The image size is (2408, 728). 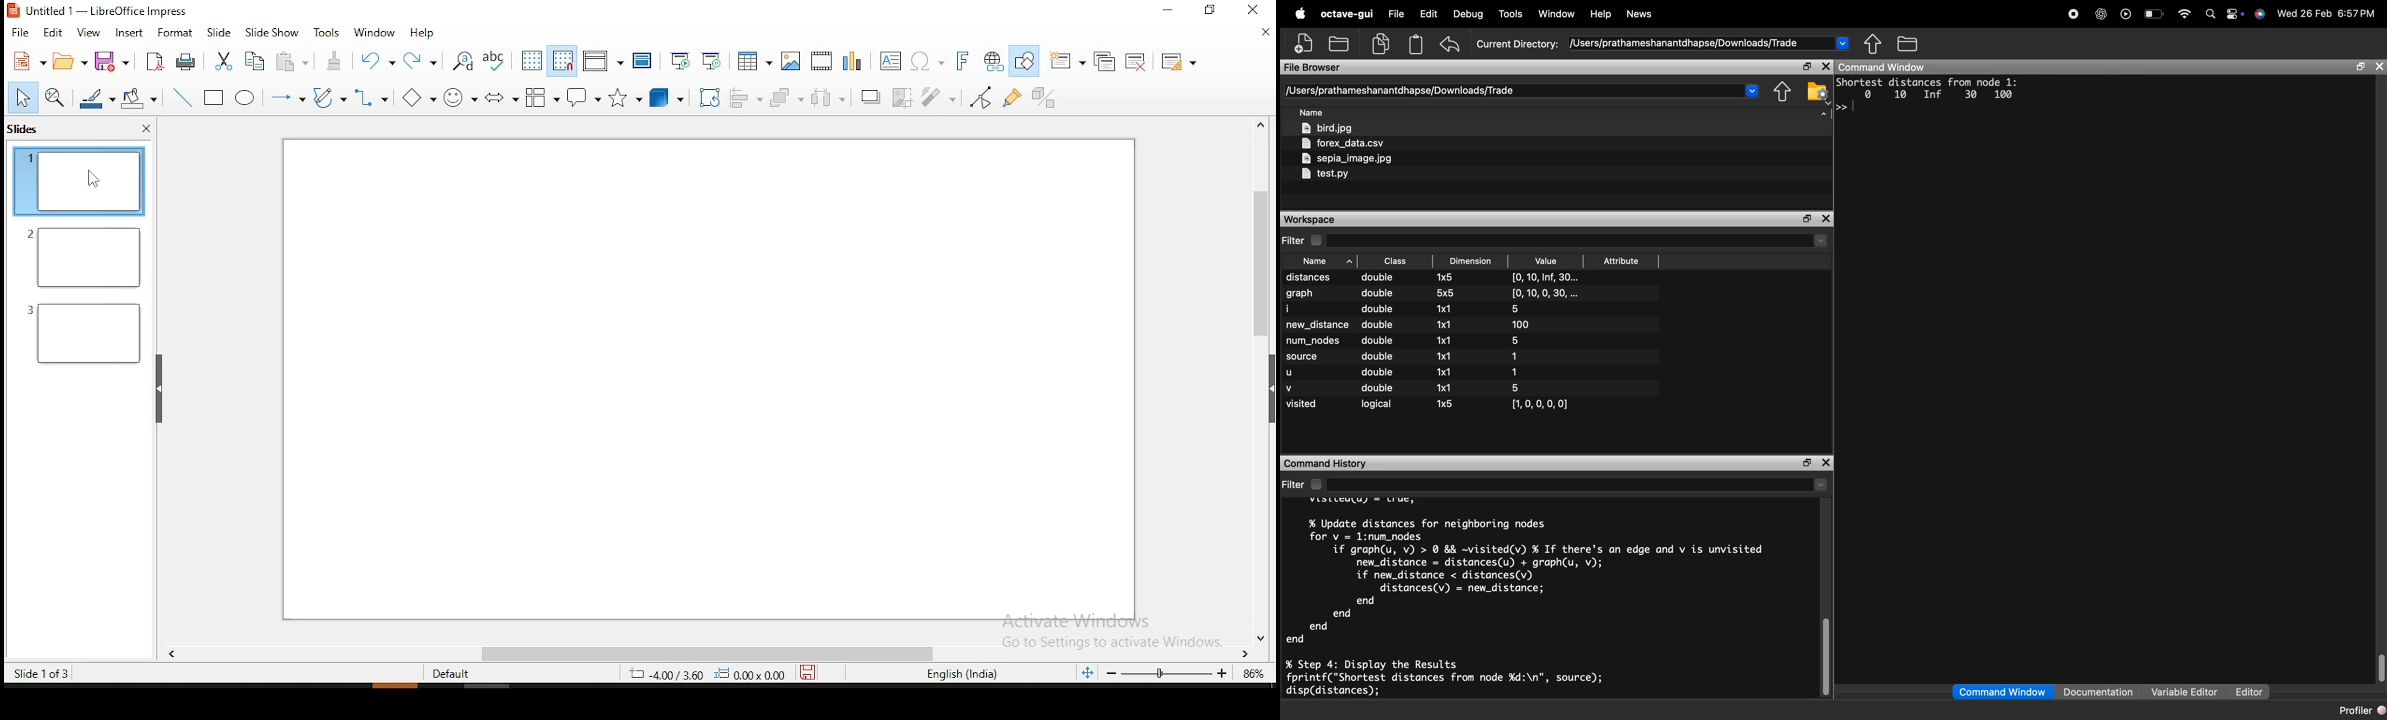 What do you see at coordinates (292, 60) in the screenshot?
I see `paste` at bounding box center [292, 60].